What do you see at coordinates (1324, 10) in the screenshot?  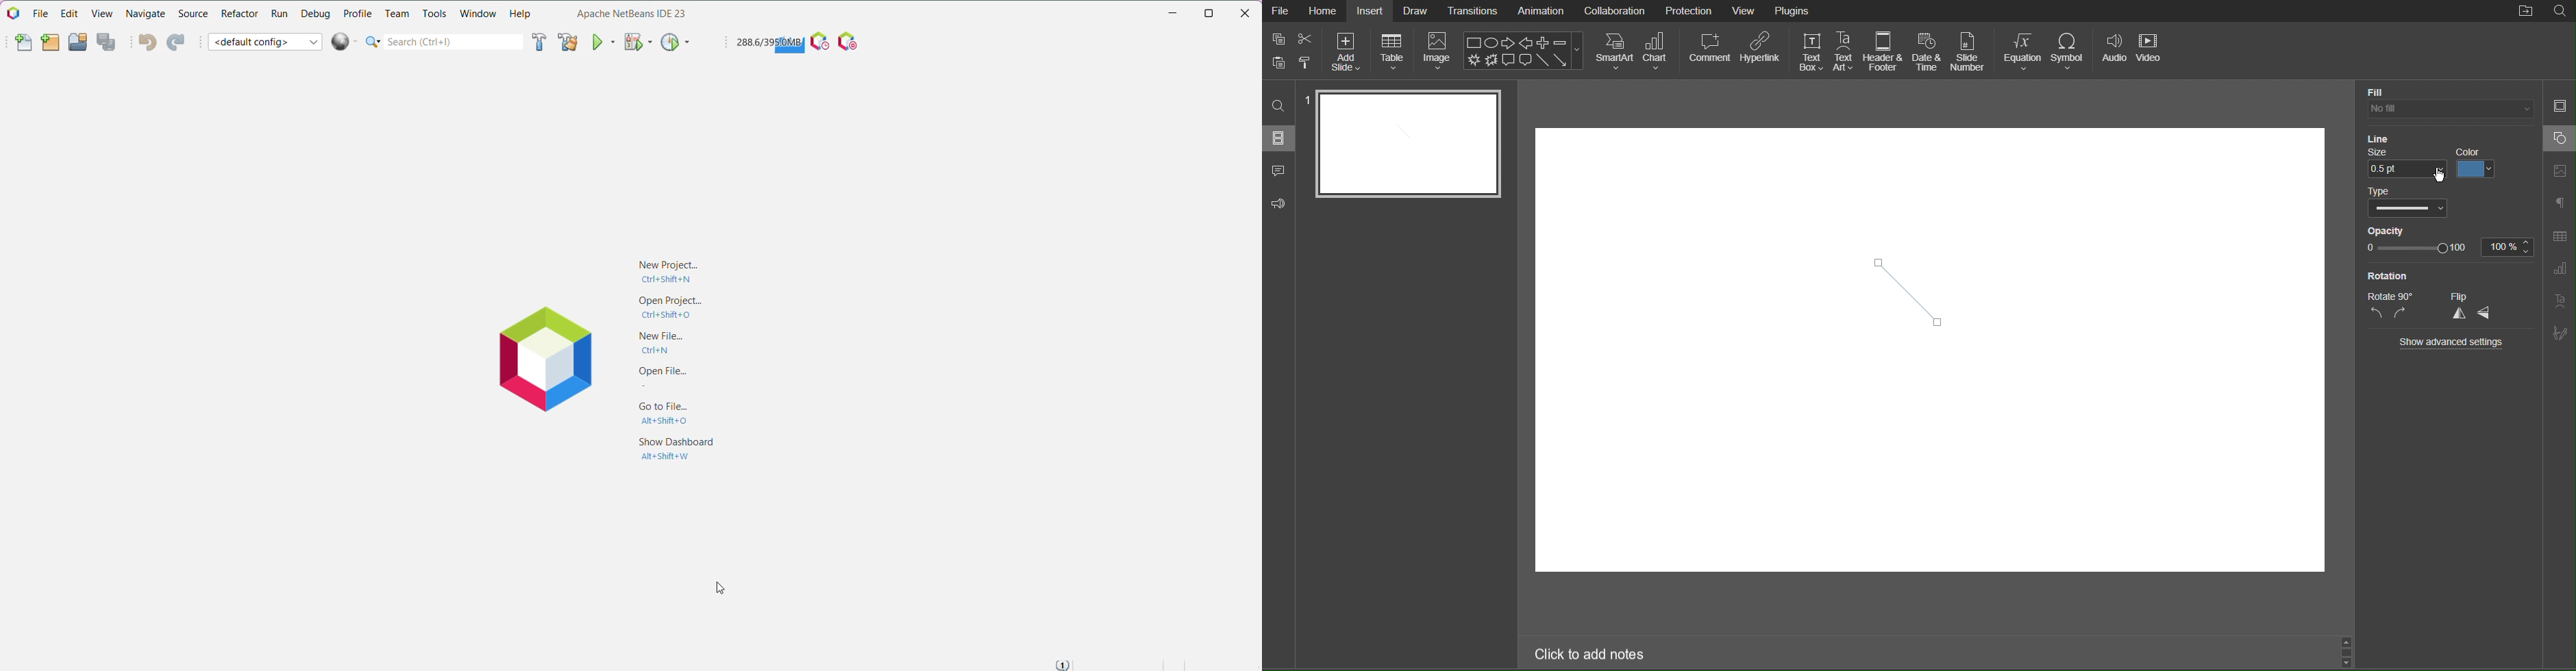 I see `Home` at bounding box center [1324, 10].